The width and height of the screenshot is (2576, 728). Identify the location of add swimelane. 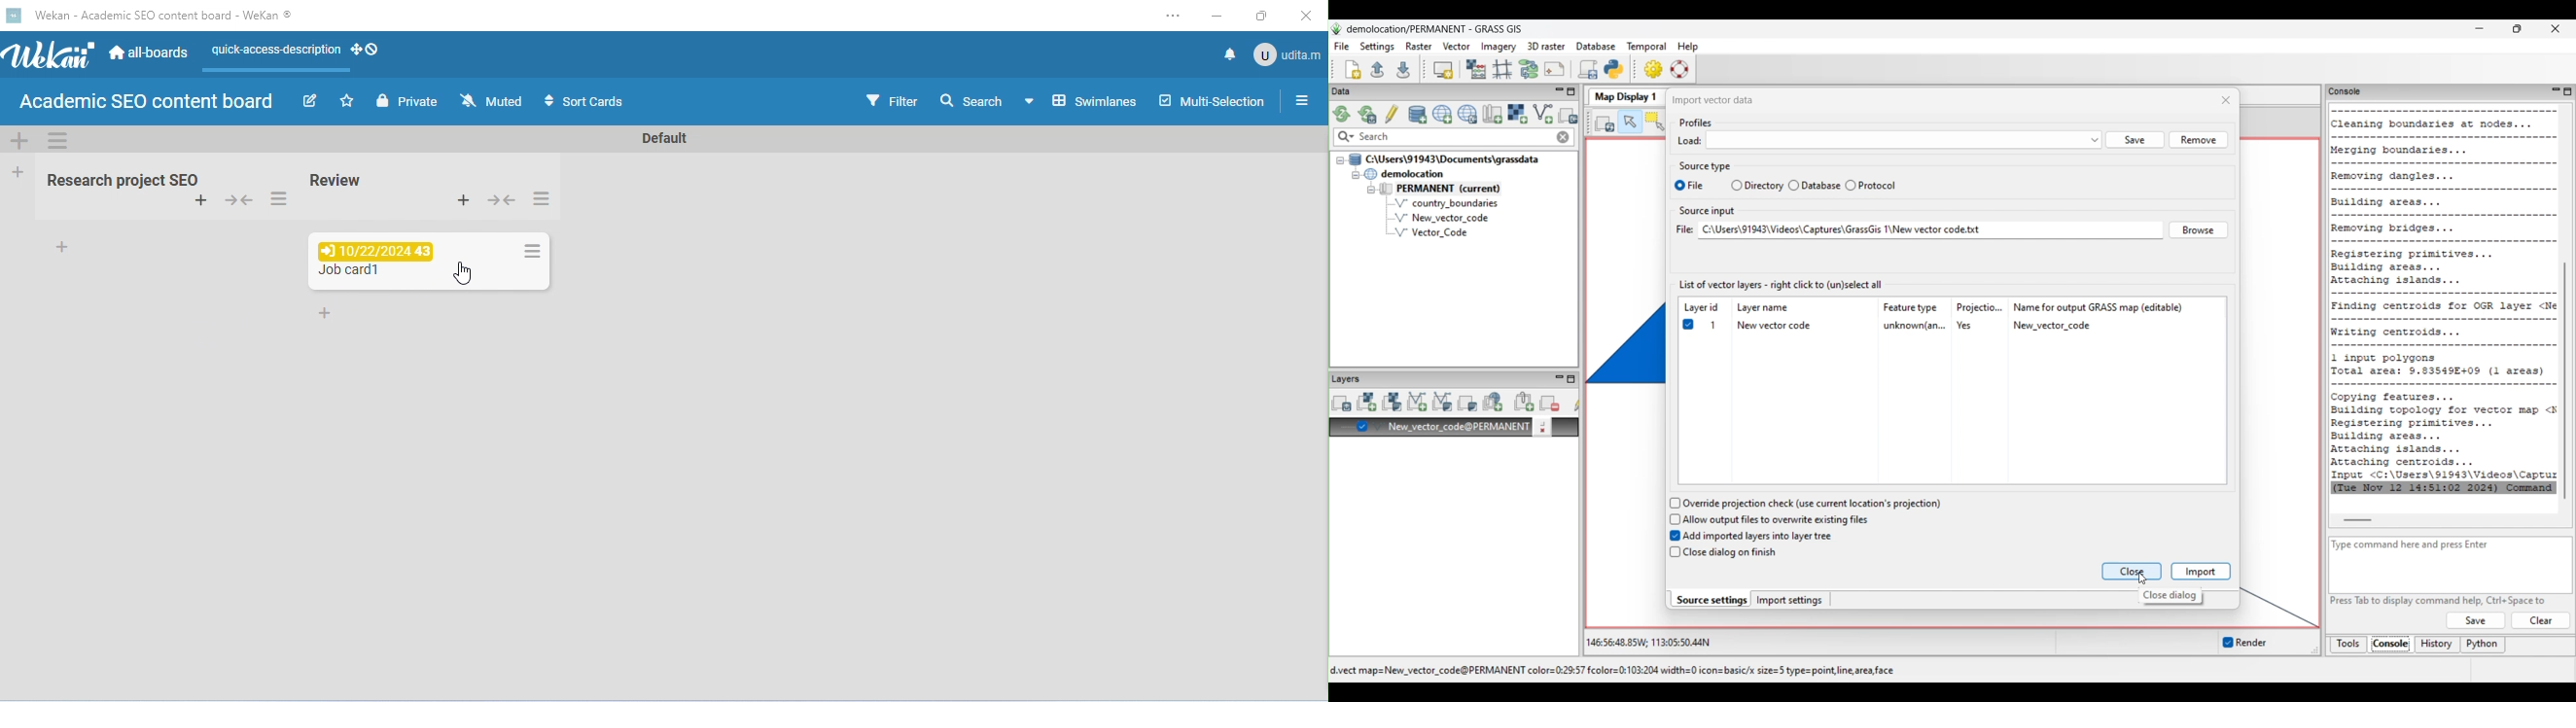
(19, 140).